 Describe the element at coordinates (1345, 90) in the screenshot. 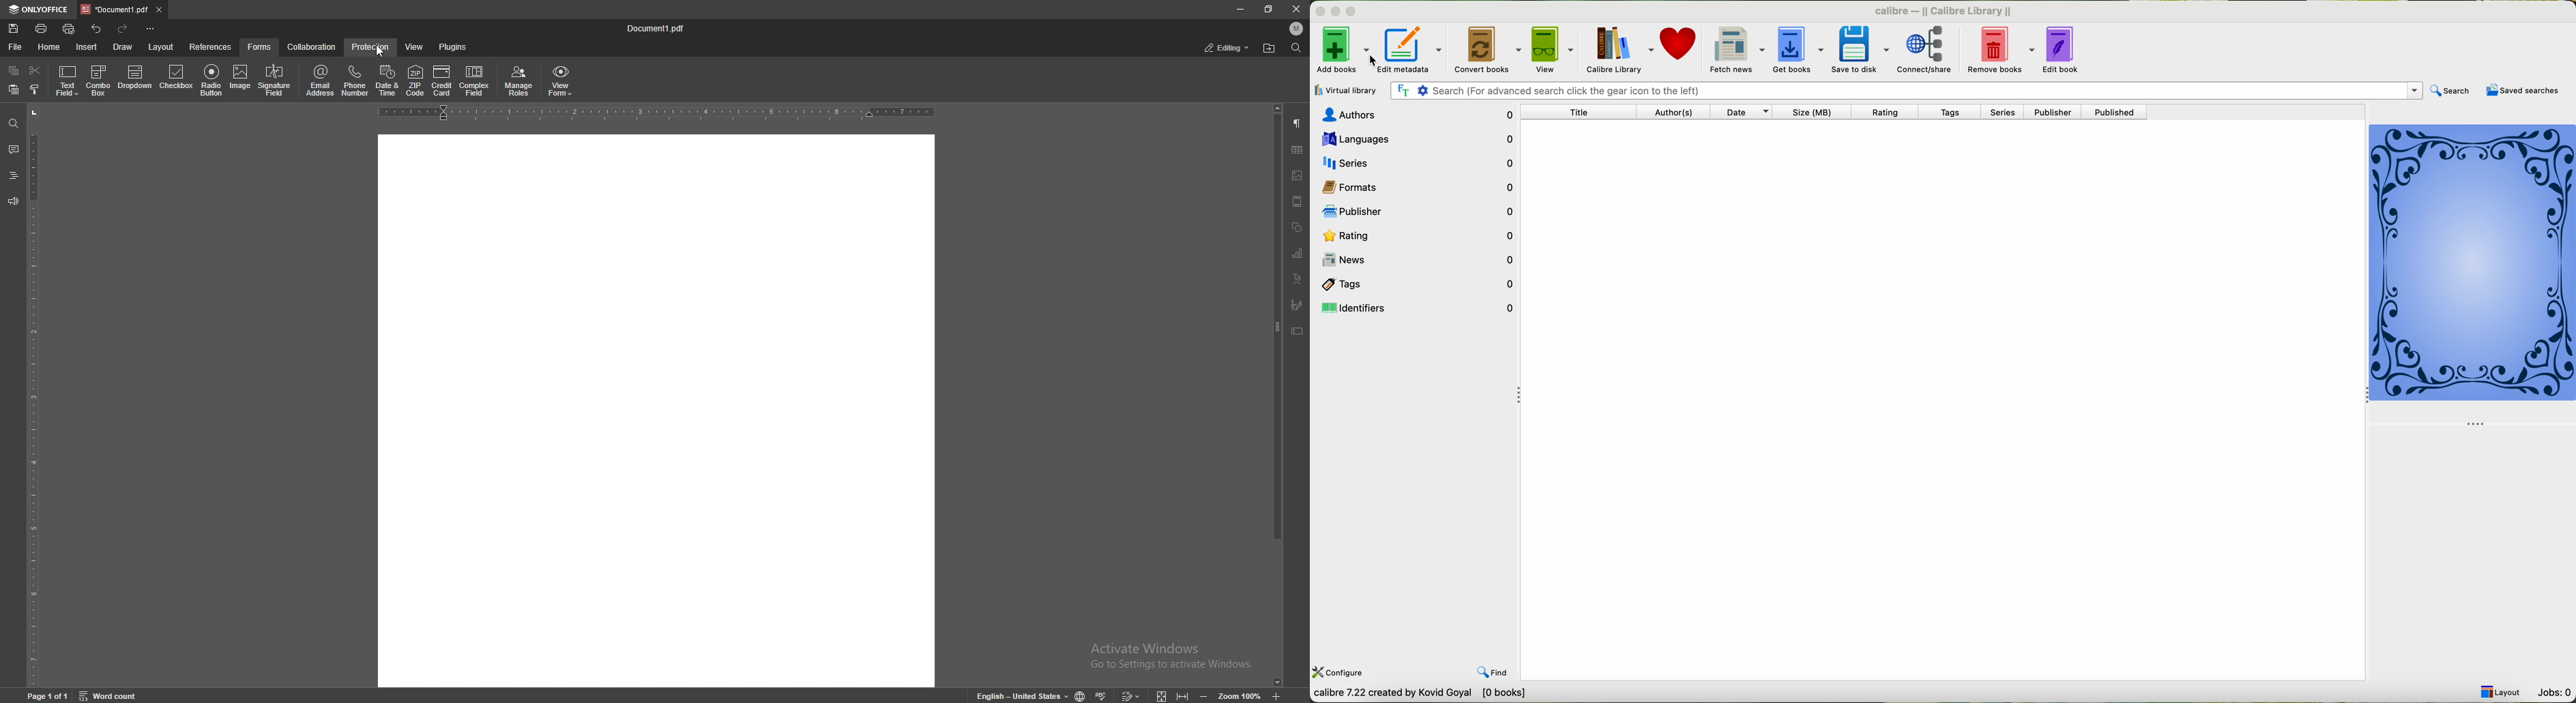

I see `virtual library` at that location.